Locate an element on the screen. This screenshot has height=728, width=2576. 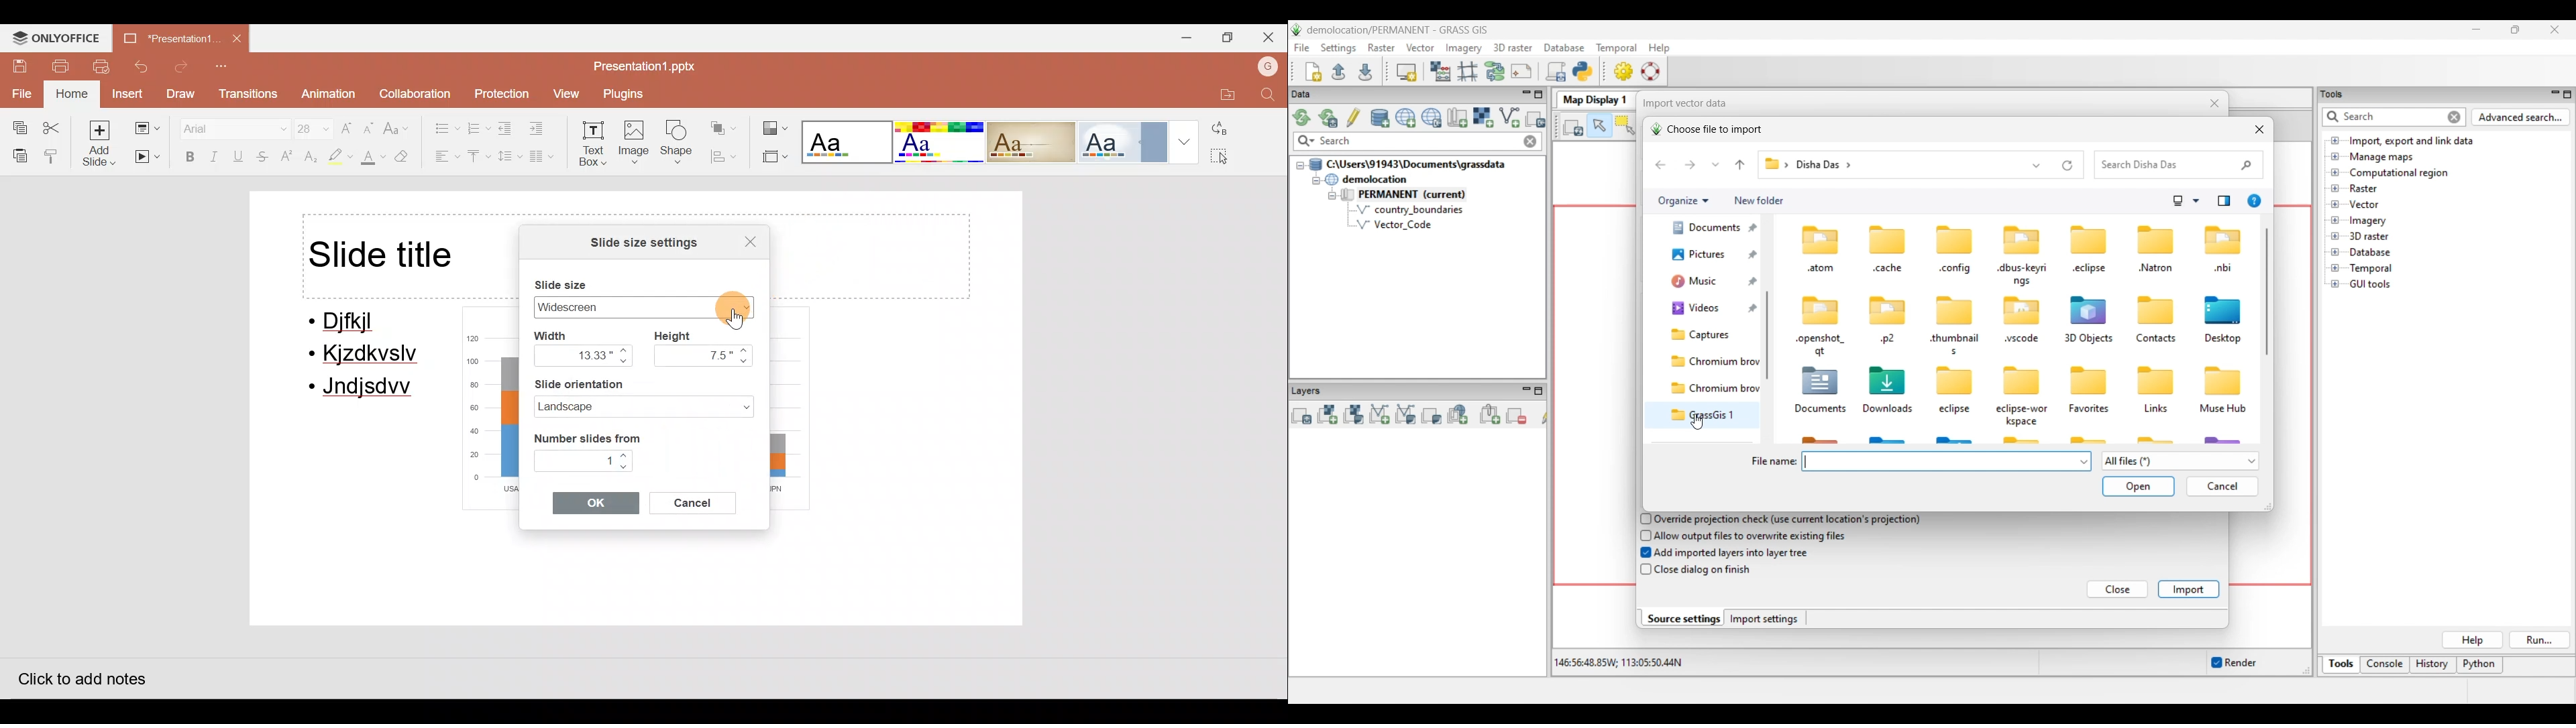
Line spacing is located at coordinates (508, 156).